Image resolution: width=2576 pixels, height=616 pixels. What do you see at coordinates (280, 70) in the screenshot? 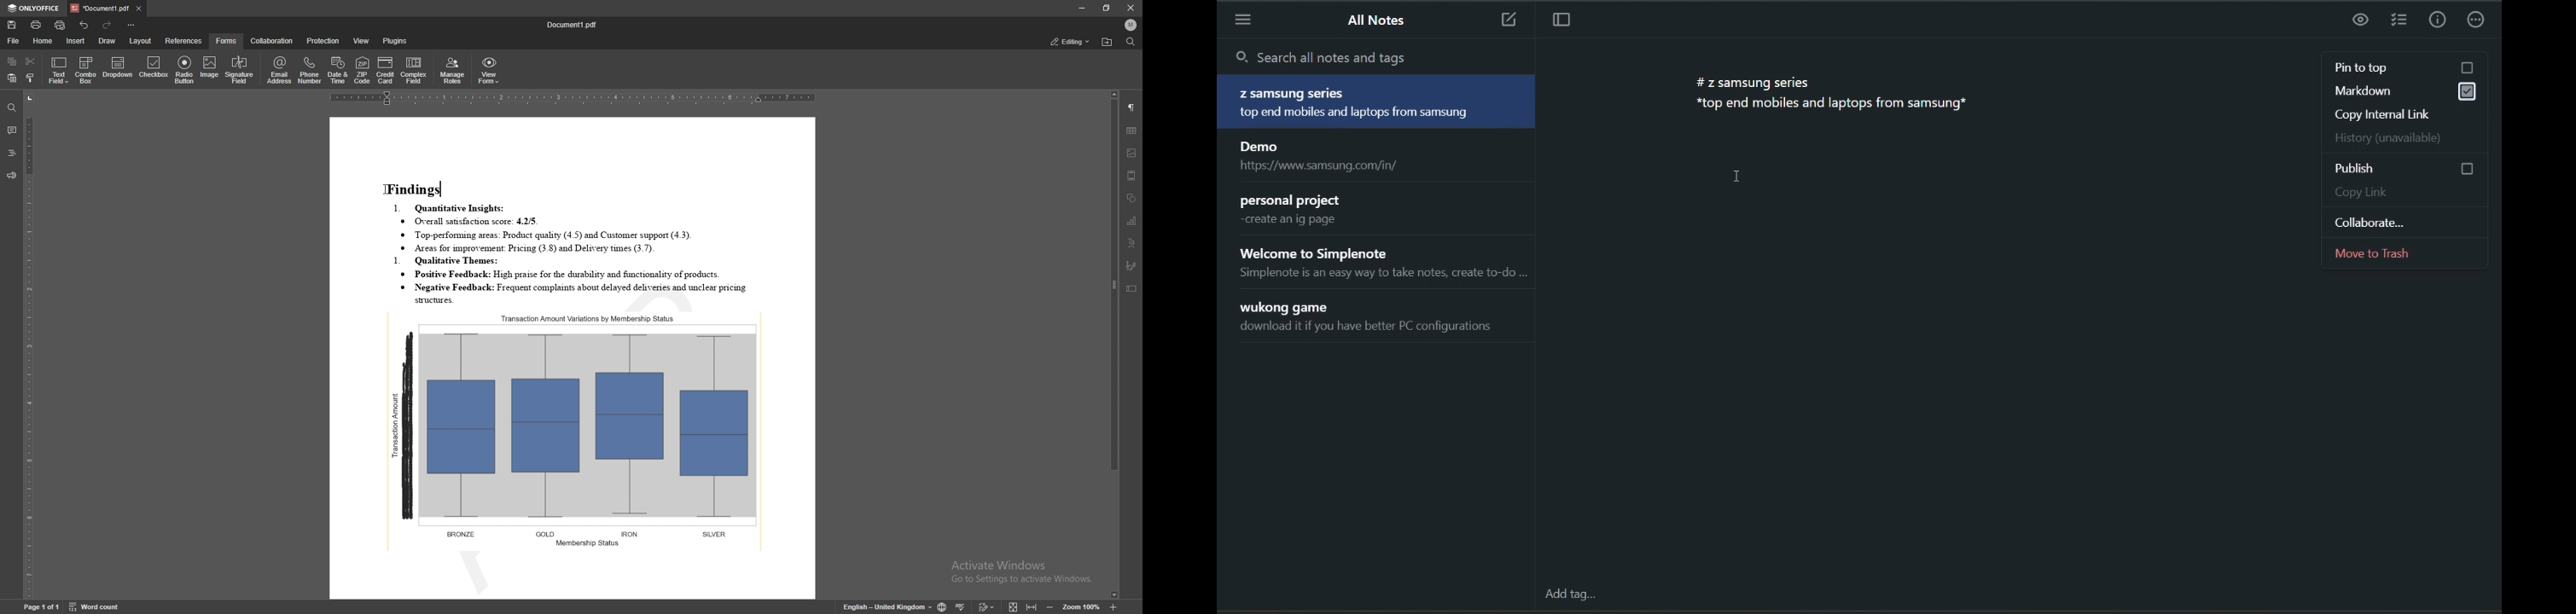
I see `email address` at bounding box center [280, 70].